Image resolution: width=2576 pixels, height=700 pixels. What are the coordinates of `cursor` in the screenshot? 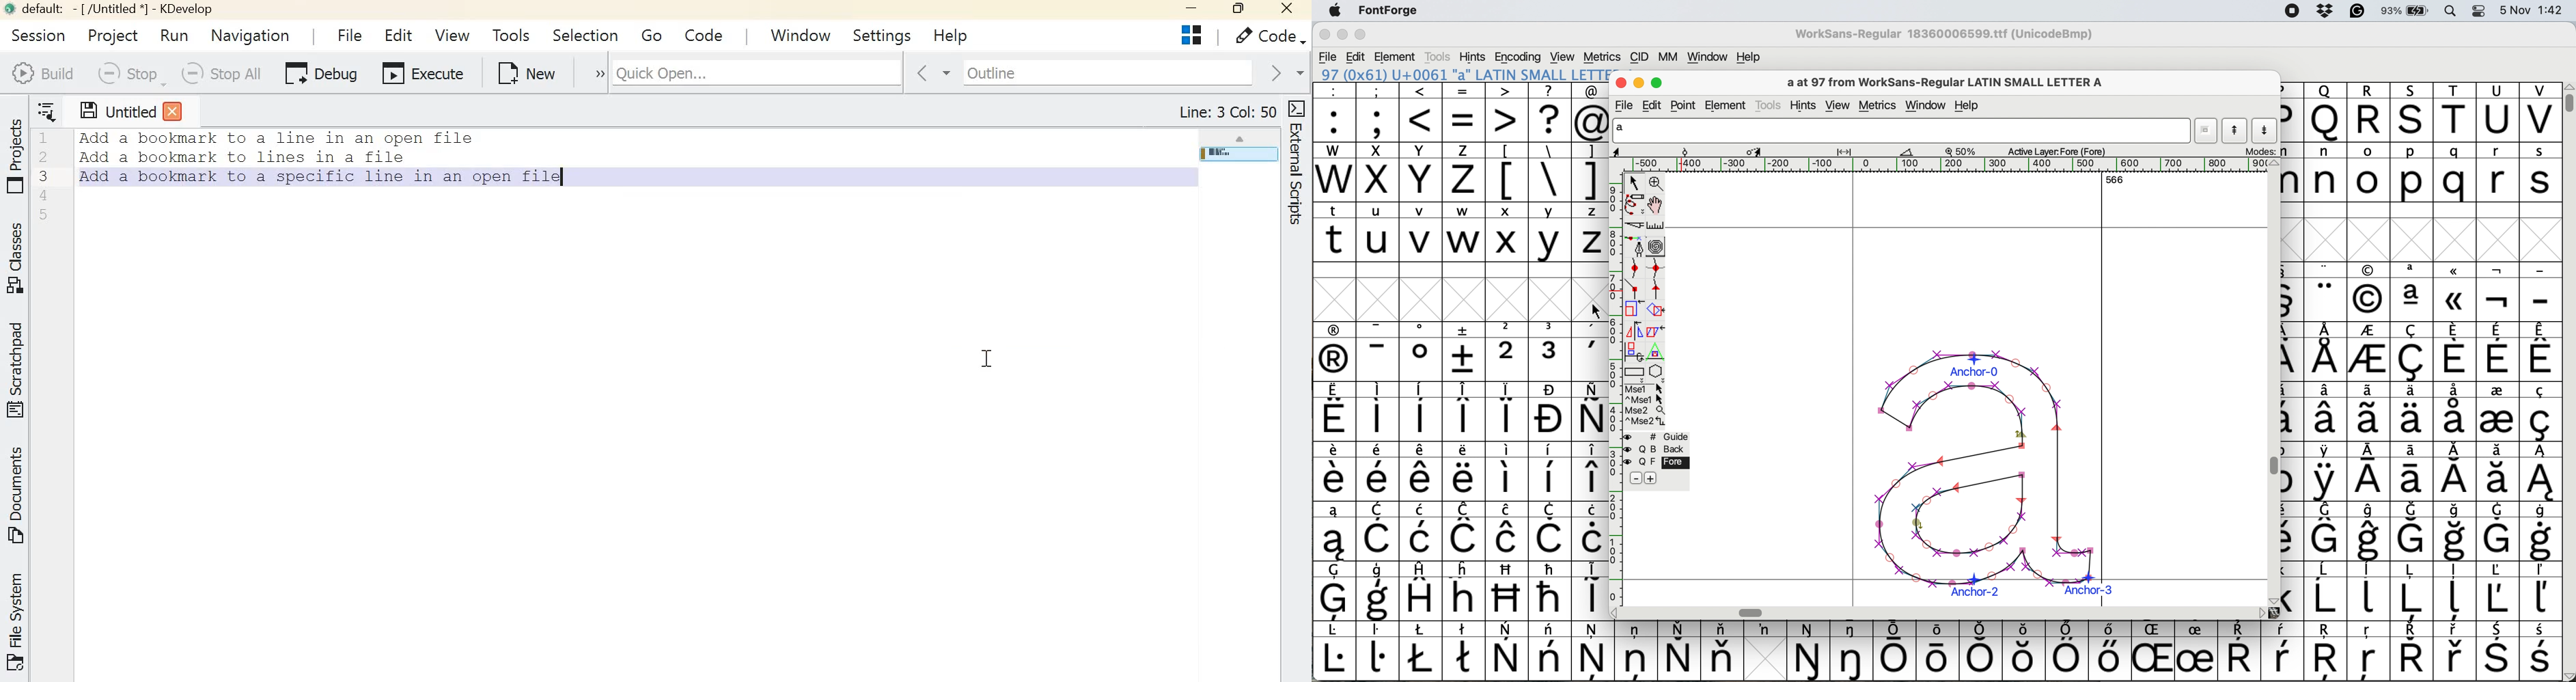 It's located at (1593, 310).